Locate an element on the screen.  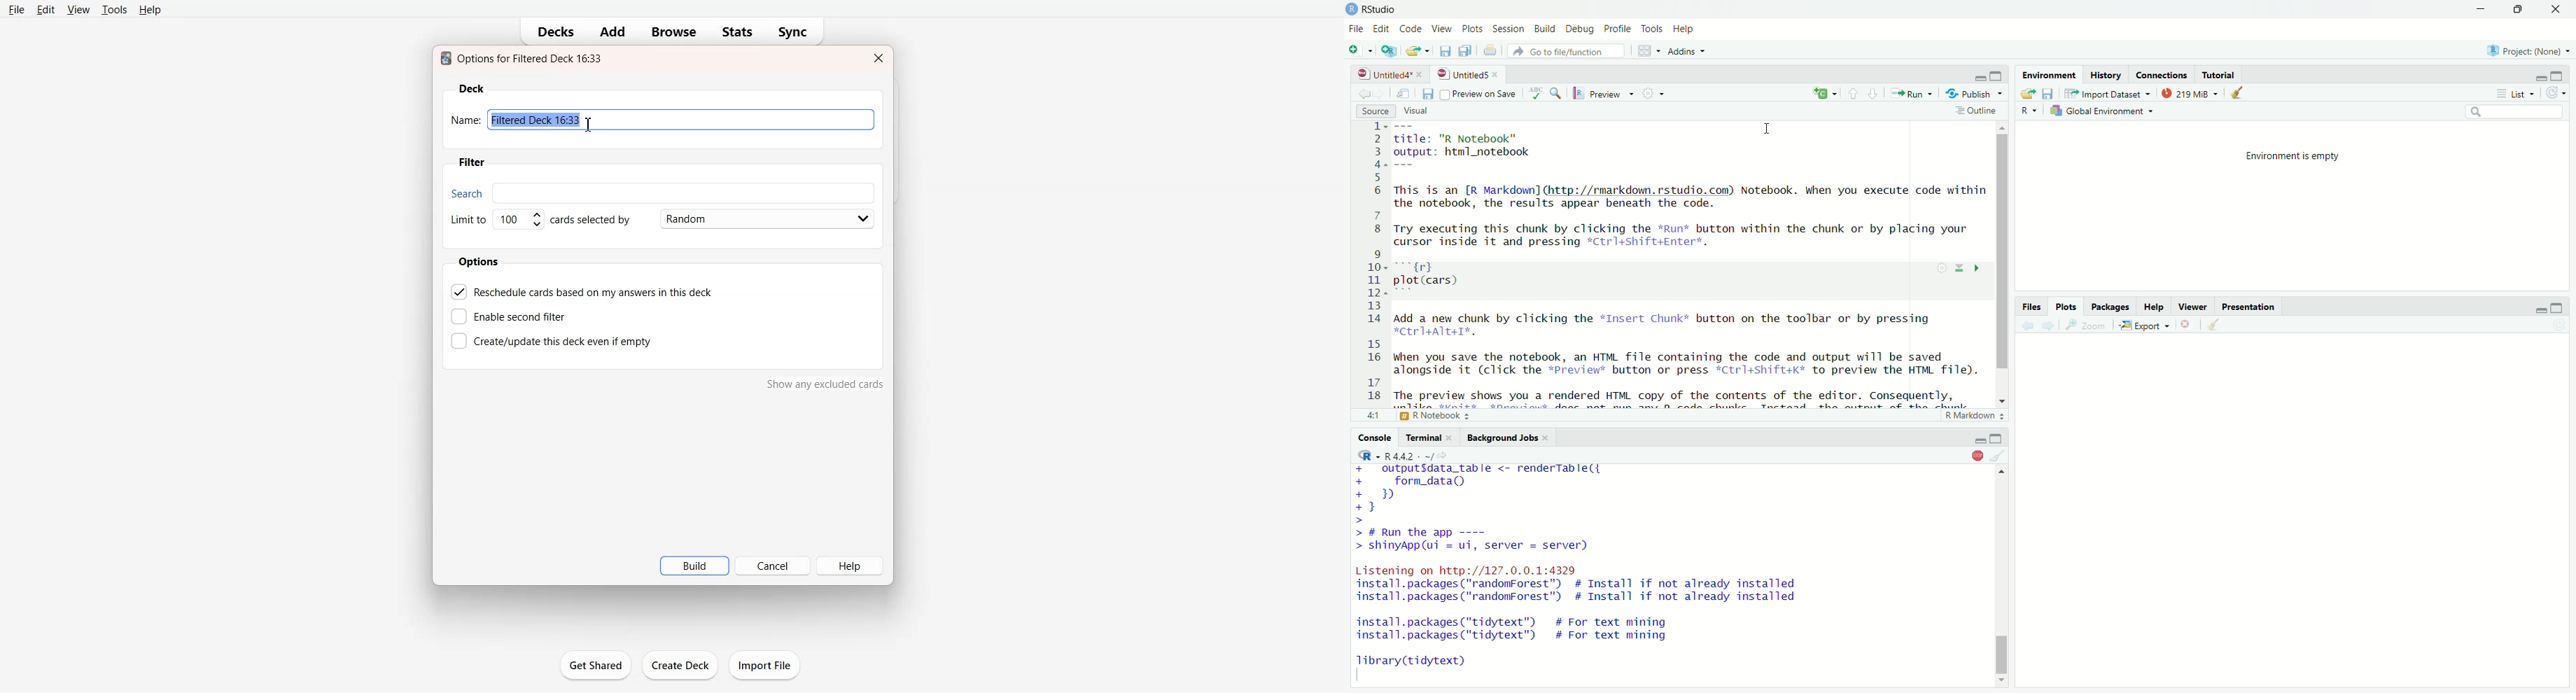
File is located at coordinates (17, 9).